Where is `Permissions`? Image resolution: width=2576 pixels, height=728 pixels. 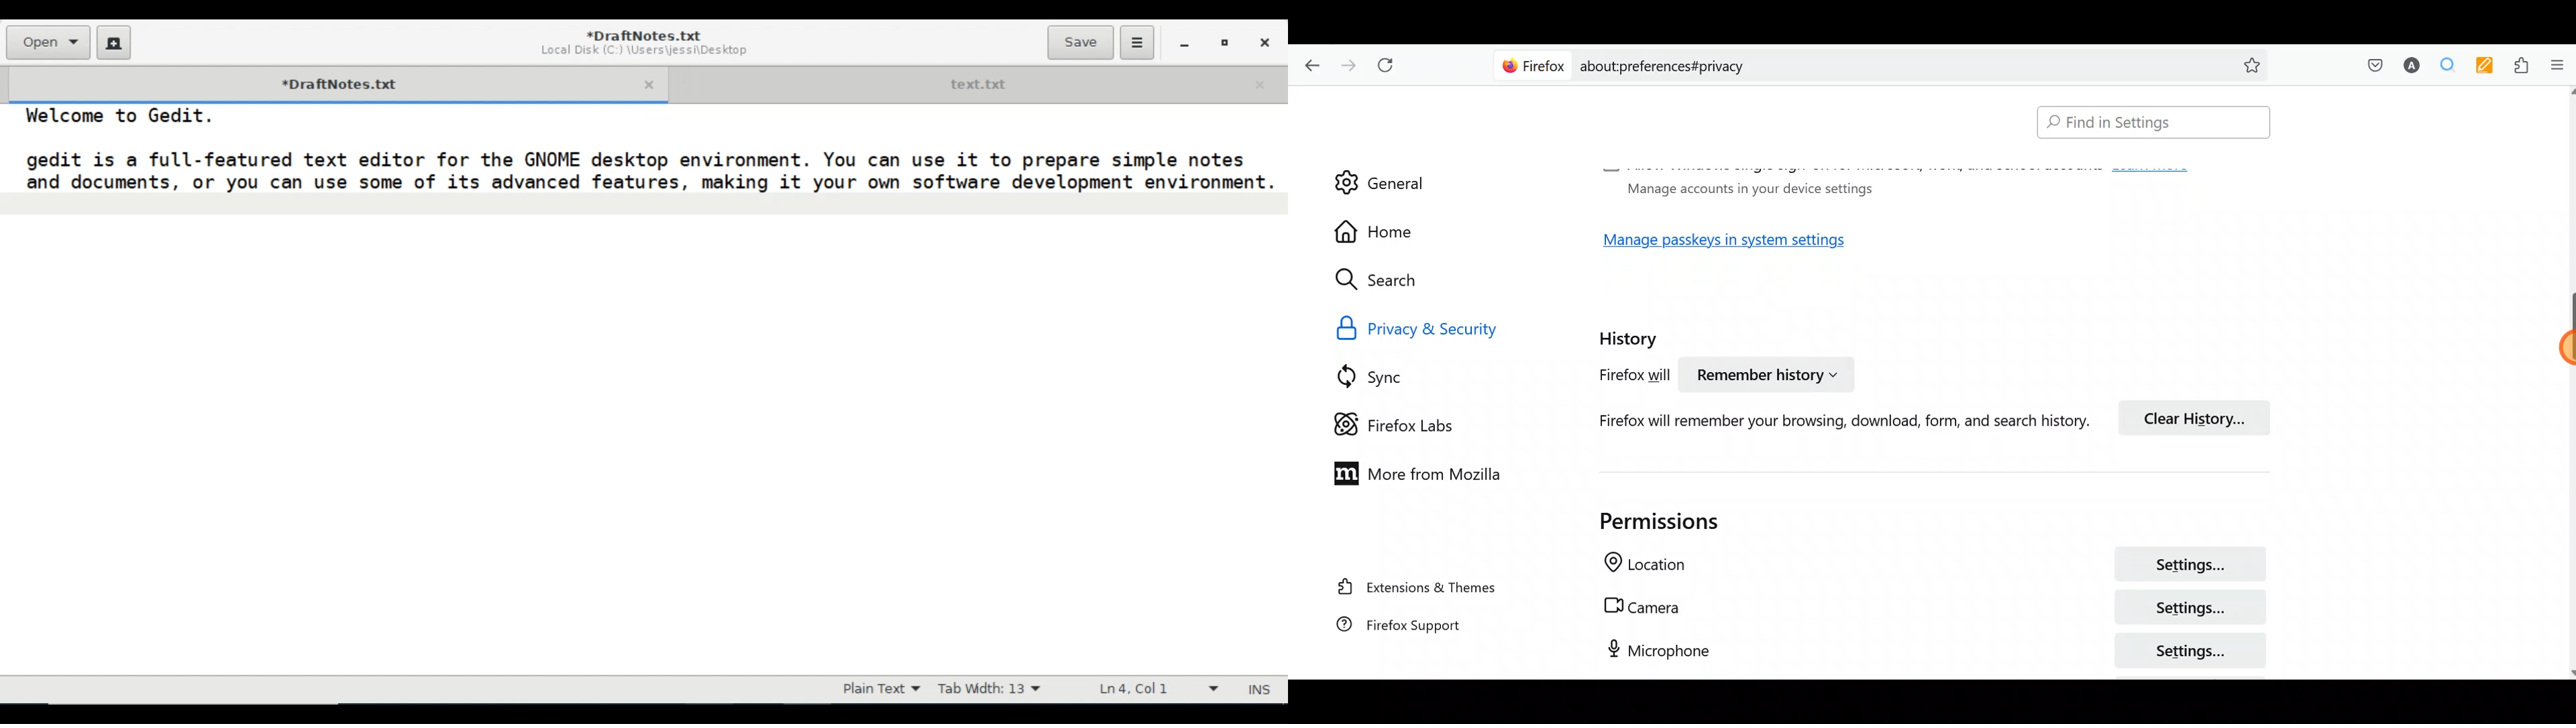 Permissions is located at coordinates (1644, 521).